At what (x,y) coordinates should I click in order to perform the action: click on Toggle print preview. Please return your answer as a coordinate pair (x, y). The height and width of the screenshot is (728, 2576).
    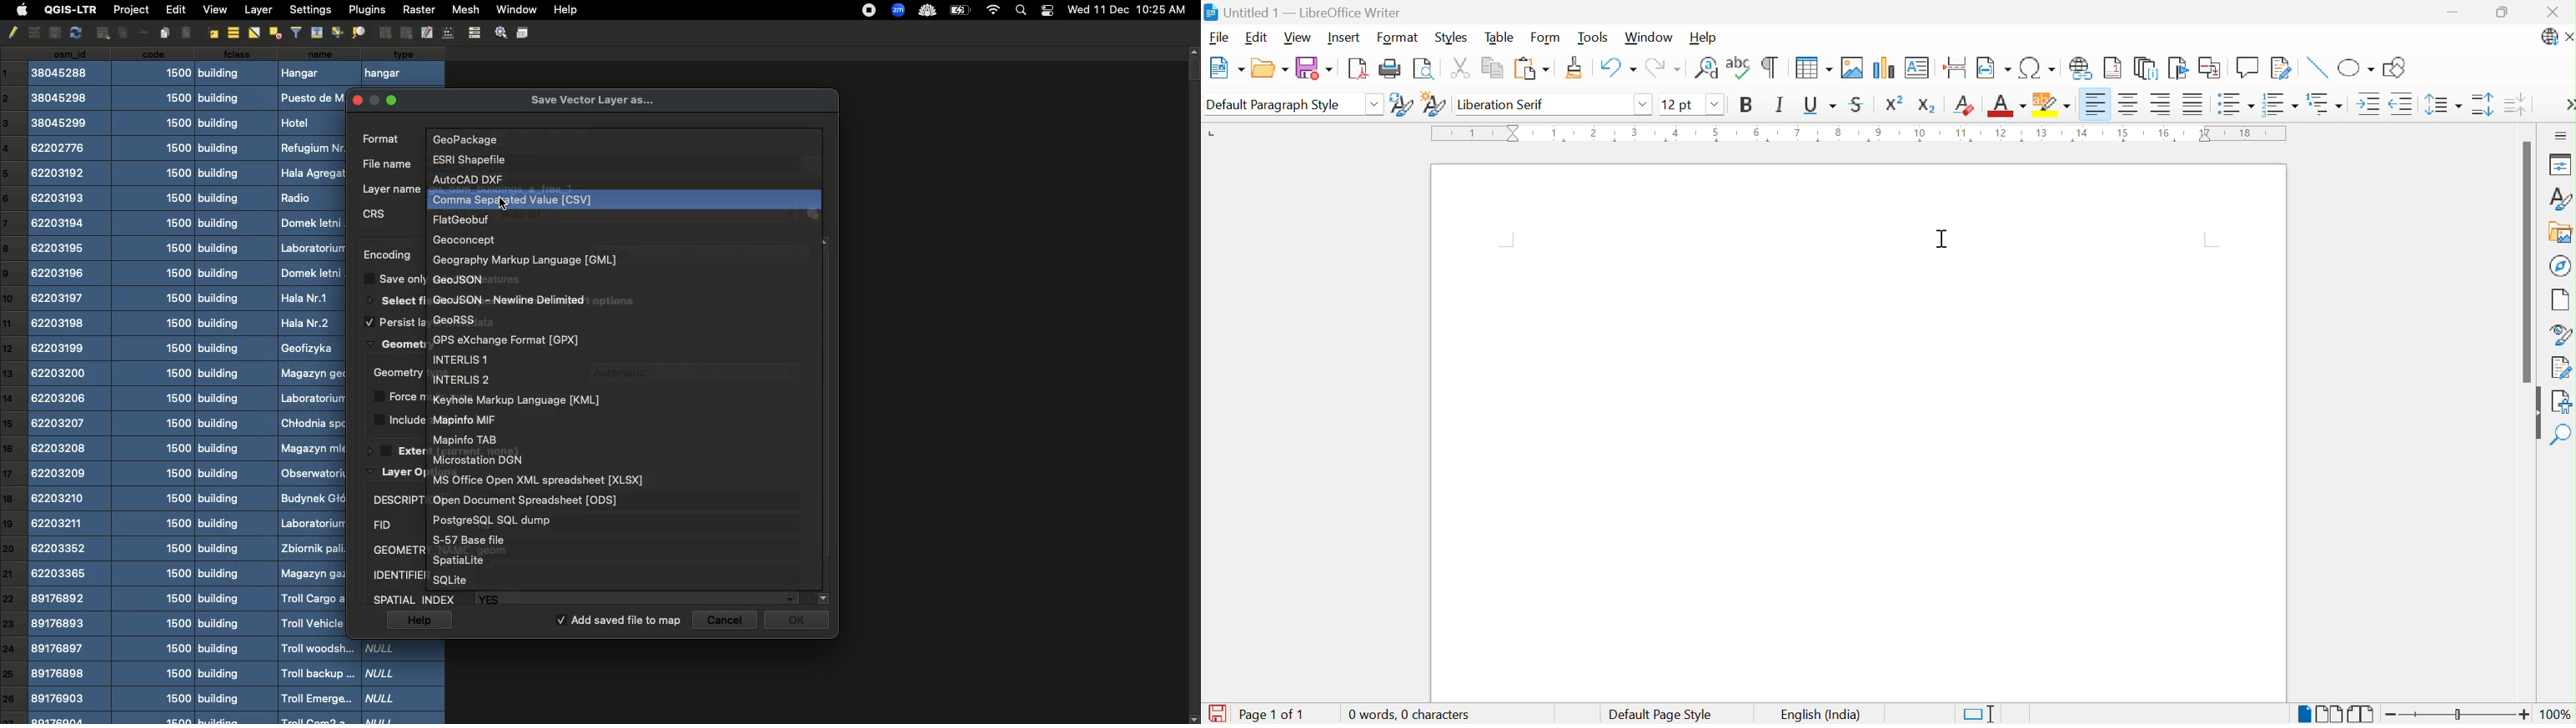
    Looking at the image, I should click on (1424, 71).